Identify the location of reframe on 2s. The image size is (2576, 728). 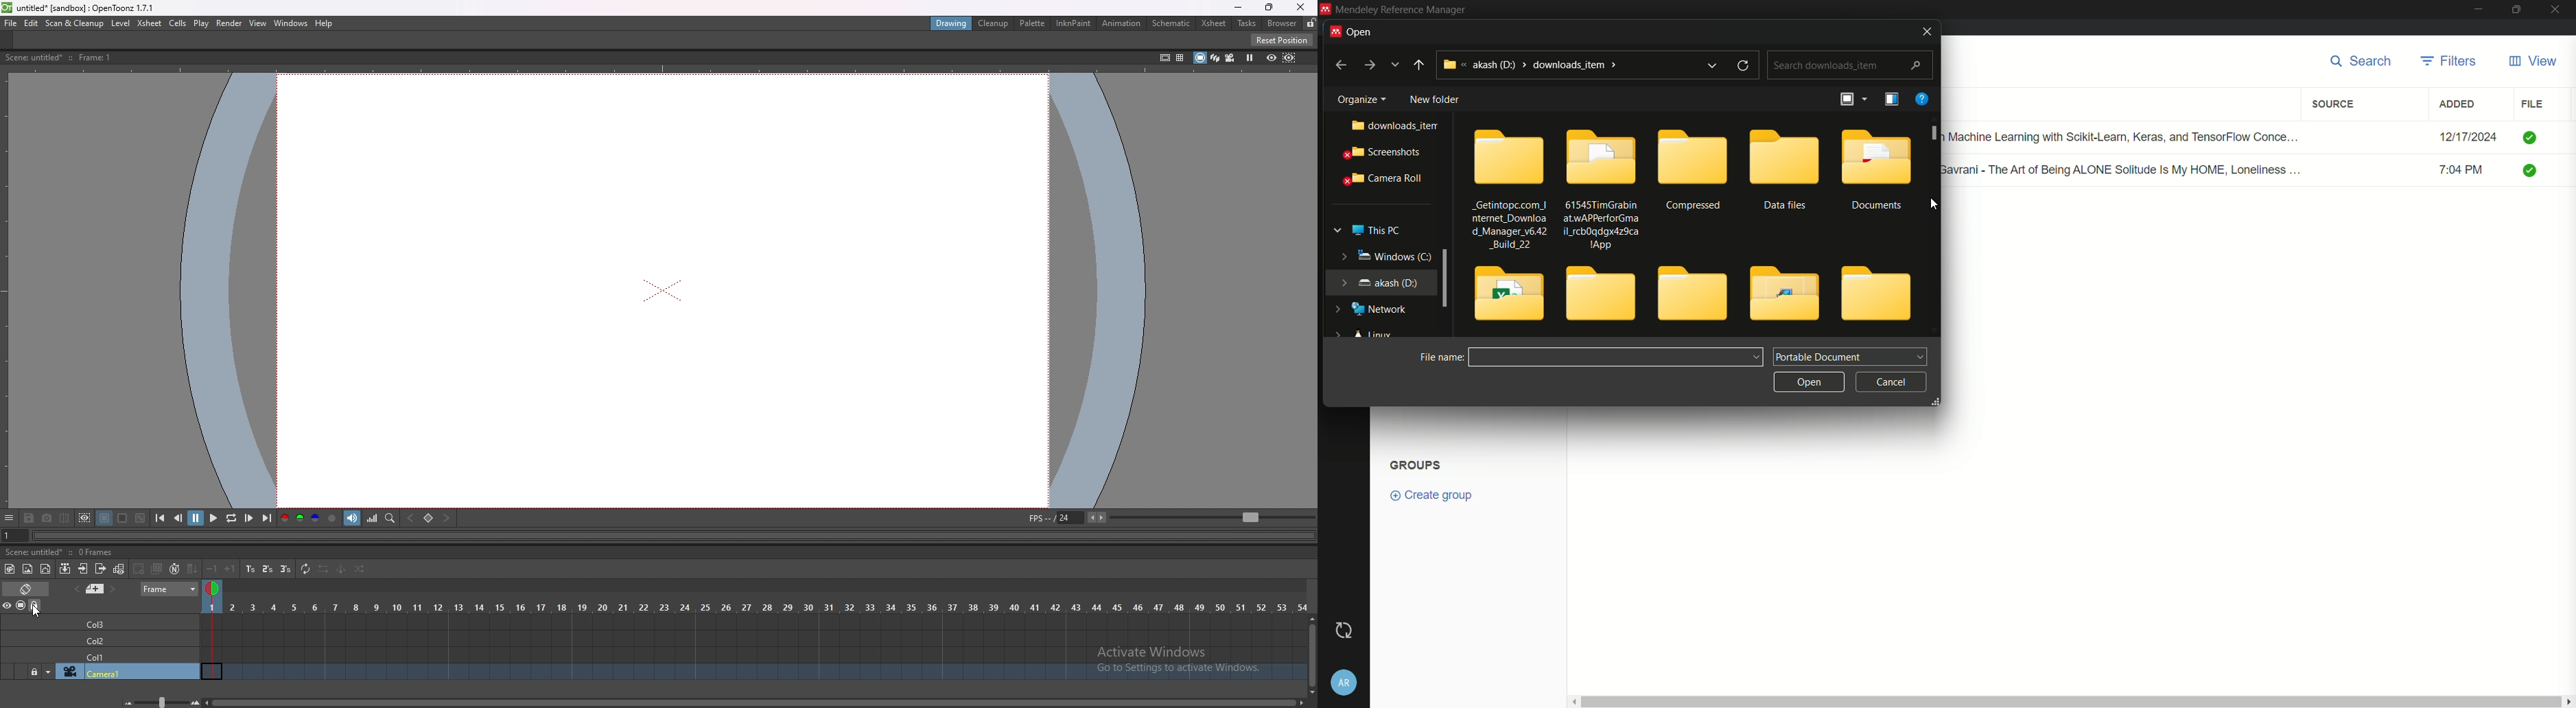
(268, 569).